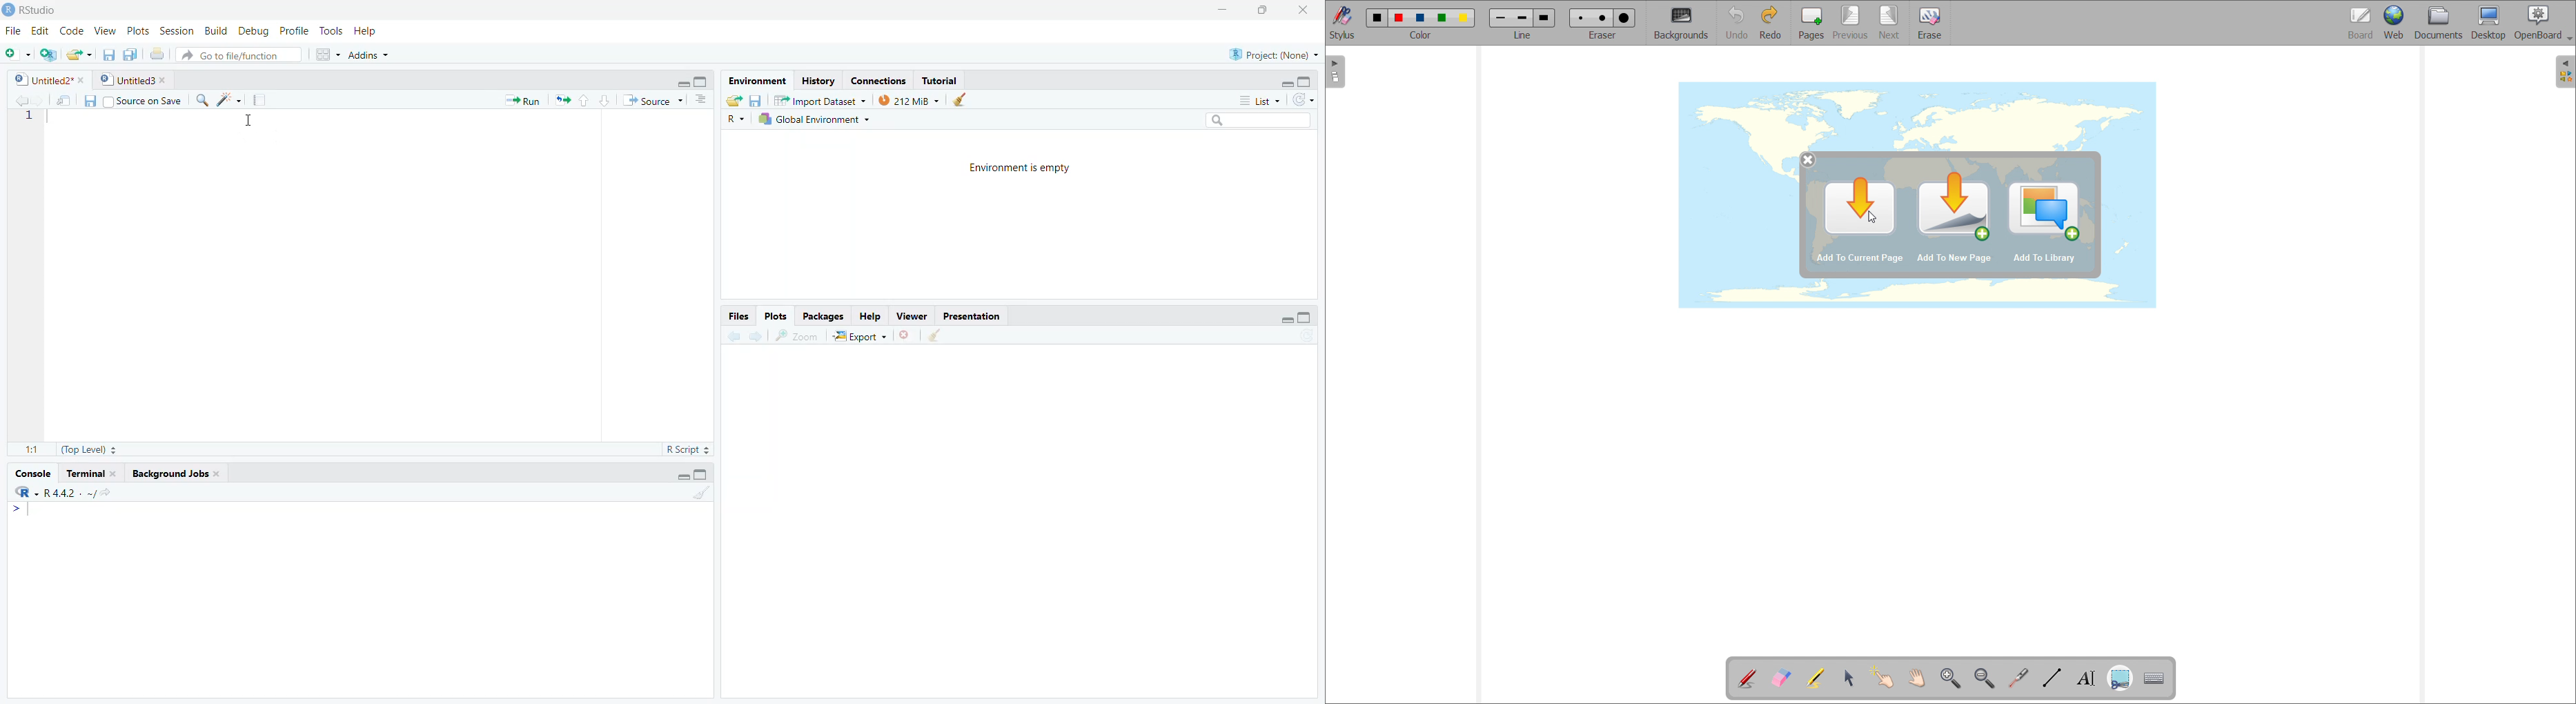 The width and height of the screenshot is (2576, 728). Describe the element at coordinates (39, 29) in the screenshot. I see `edit` at that location.